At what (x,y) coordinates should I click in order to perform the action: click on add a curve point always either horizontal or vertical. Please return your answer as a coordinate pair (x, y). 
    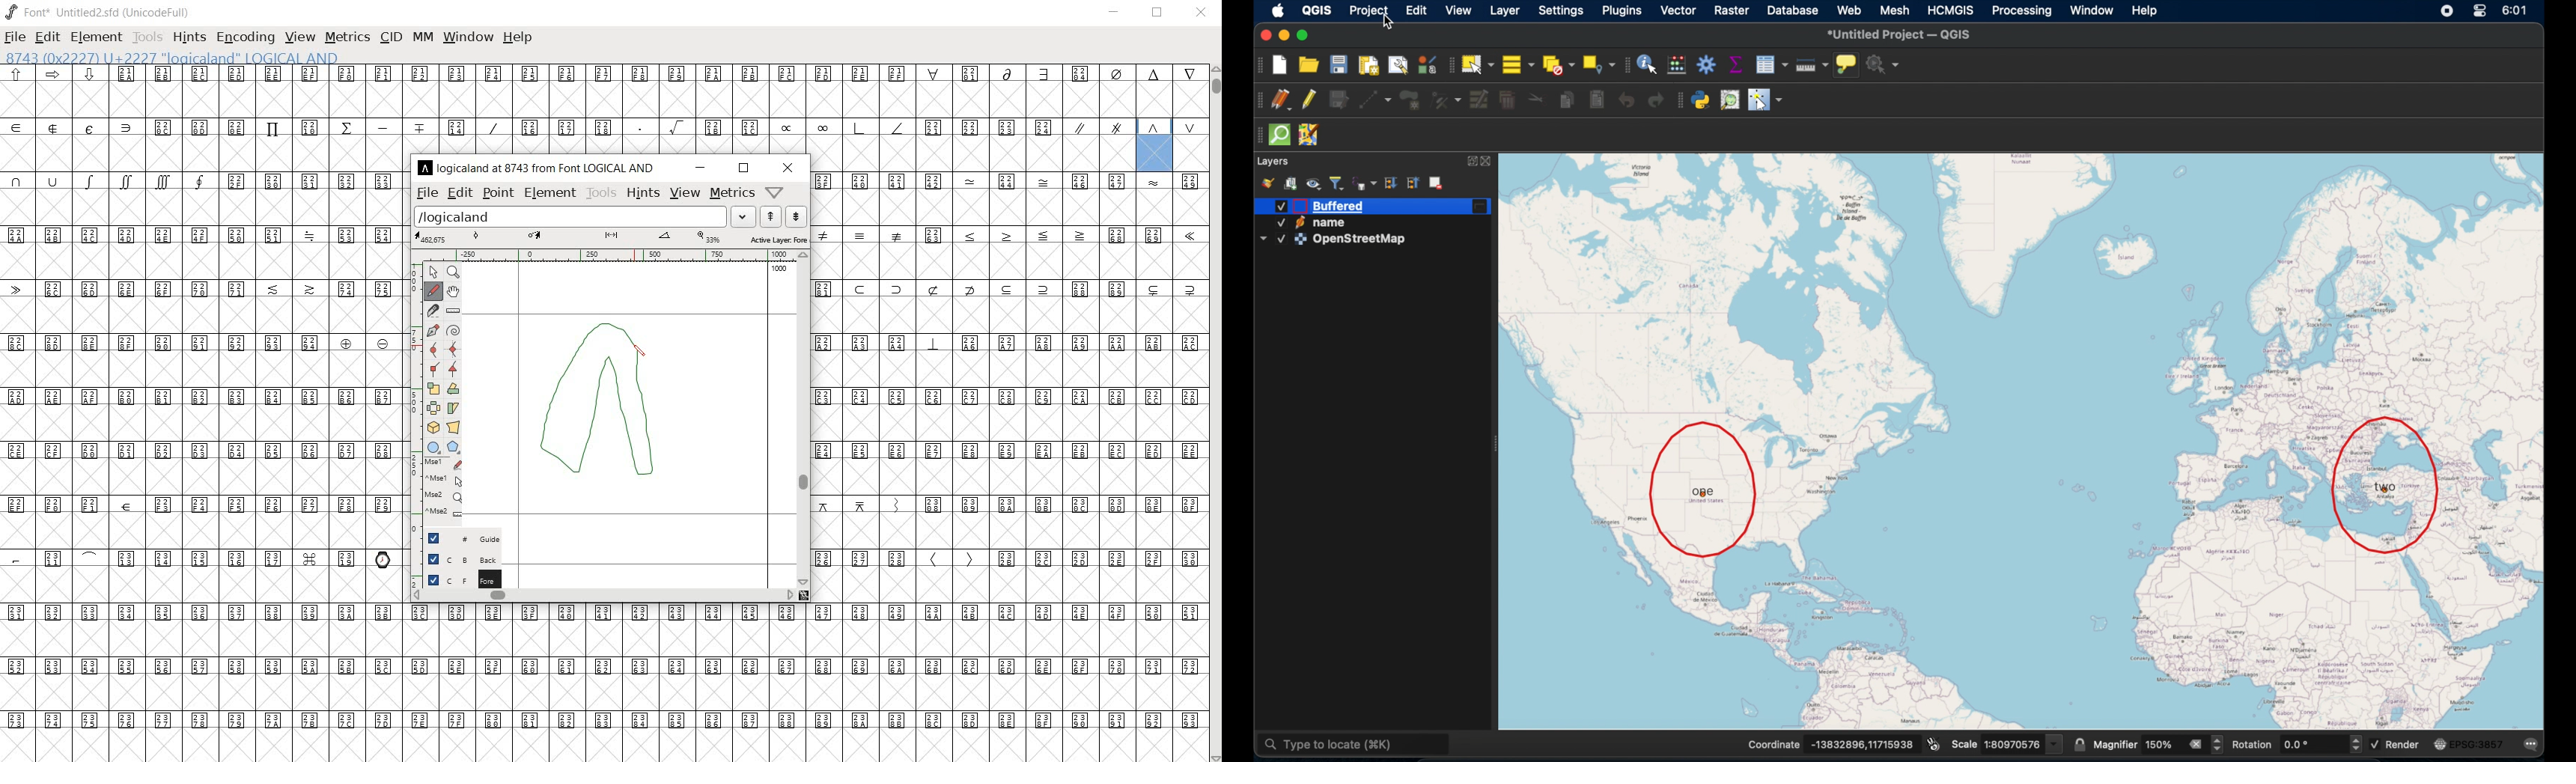
    Looking at the image, I should click on (454, 348).